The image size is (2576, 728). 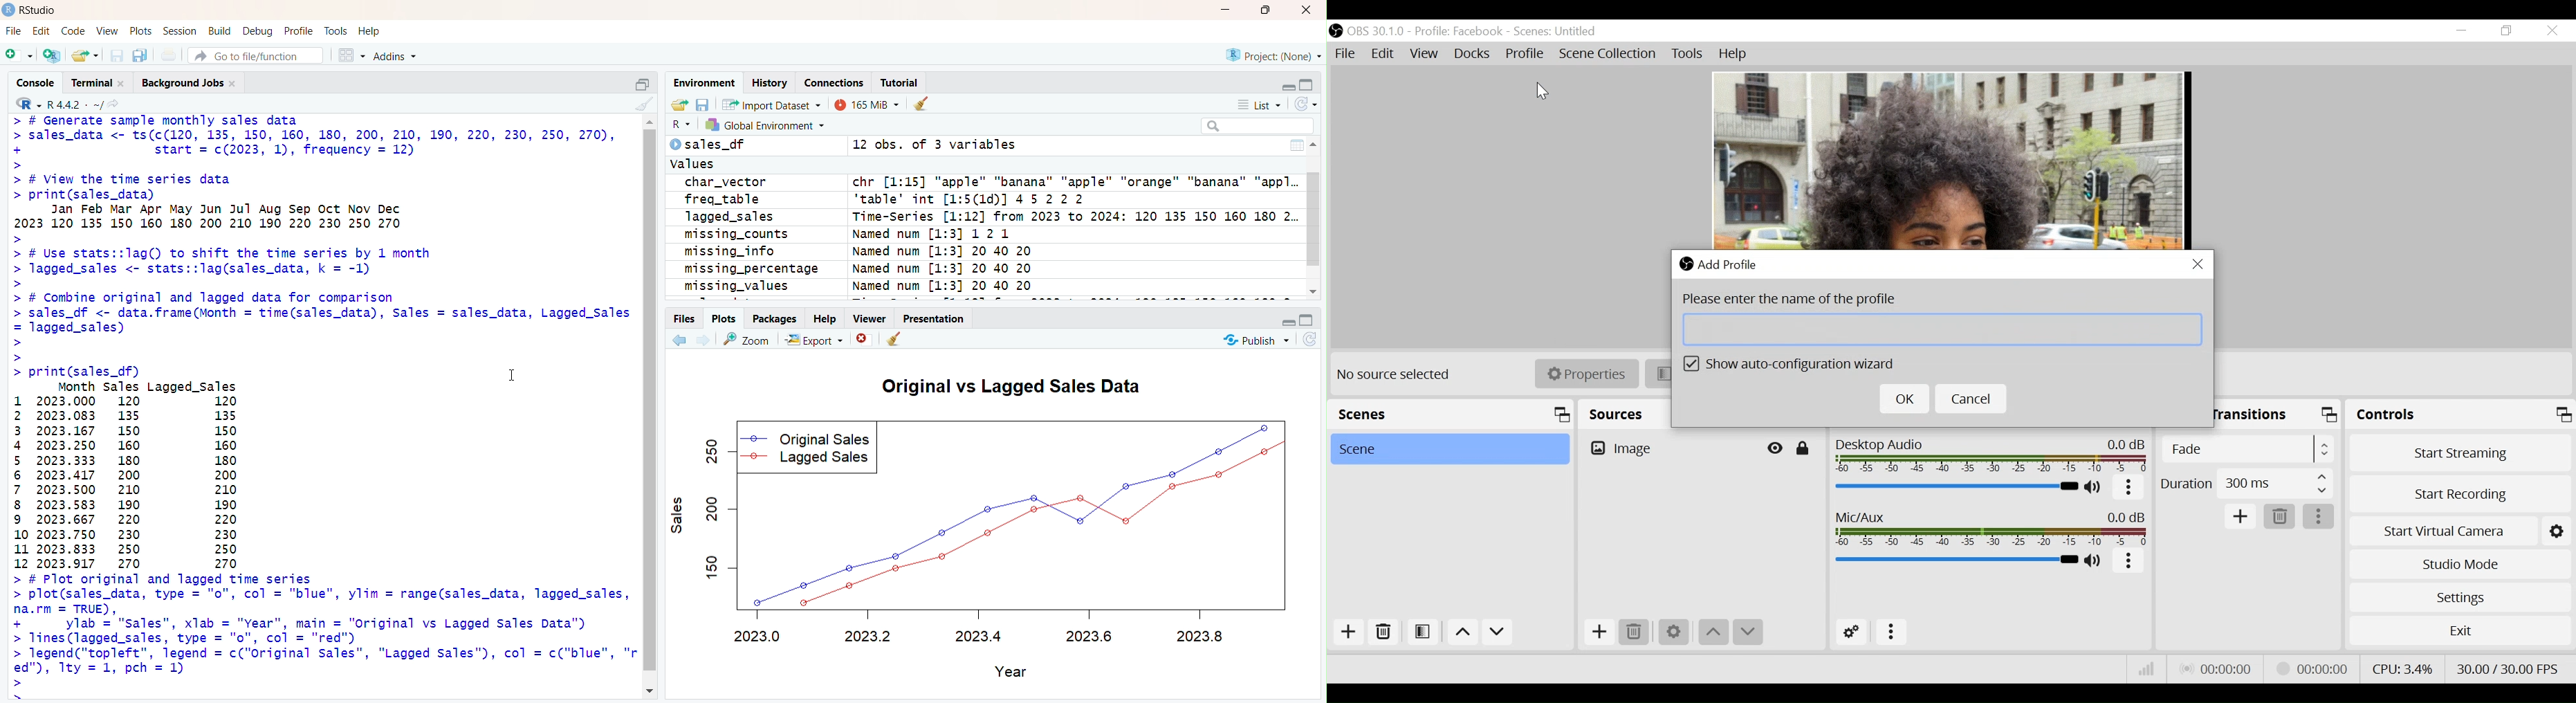 I want to click on scrollbar, so click(x=1316, y=217).